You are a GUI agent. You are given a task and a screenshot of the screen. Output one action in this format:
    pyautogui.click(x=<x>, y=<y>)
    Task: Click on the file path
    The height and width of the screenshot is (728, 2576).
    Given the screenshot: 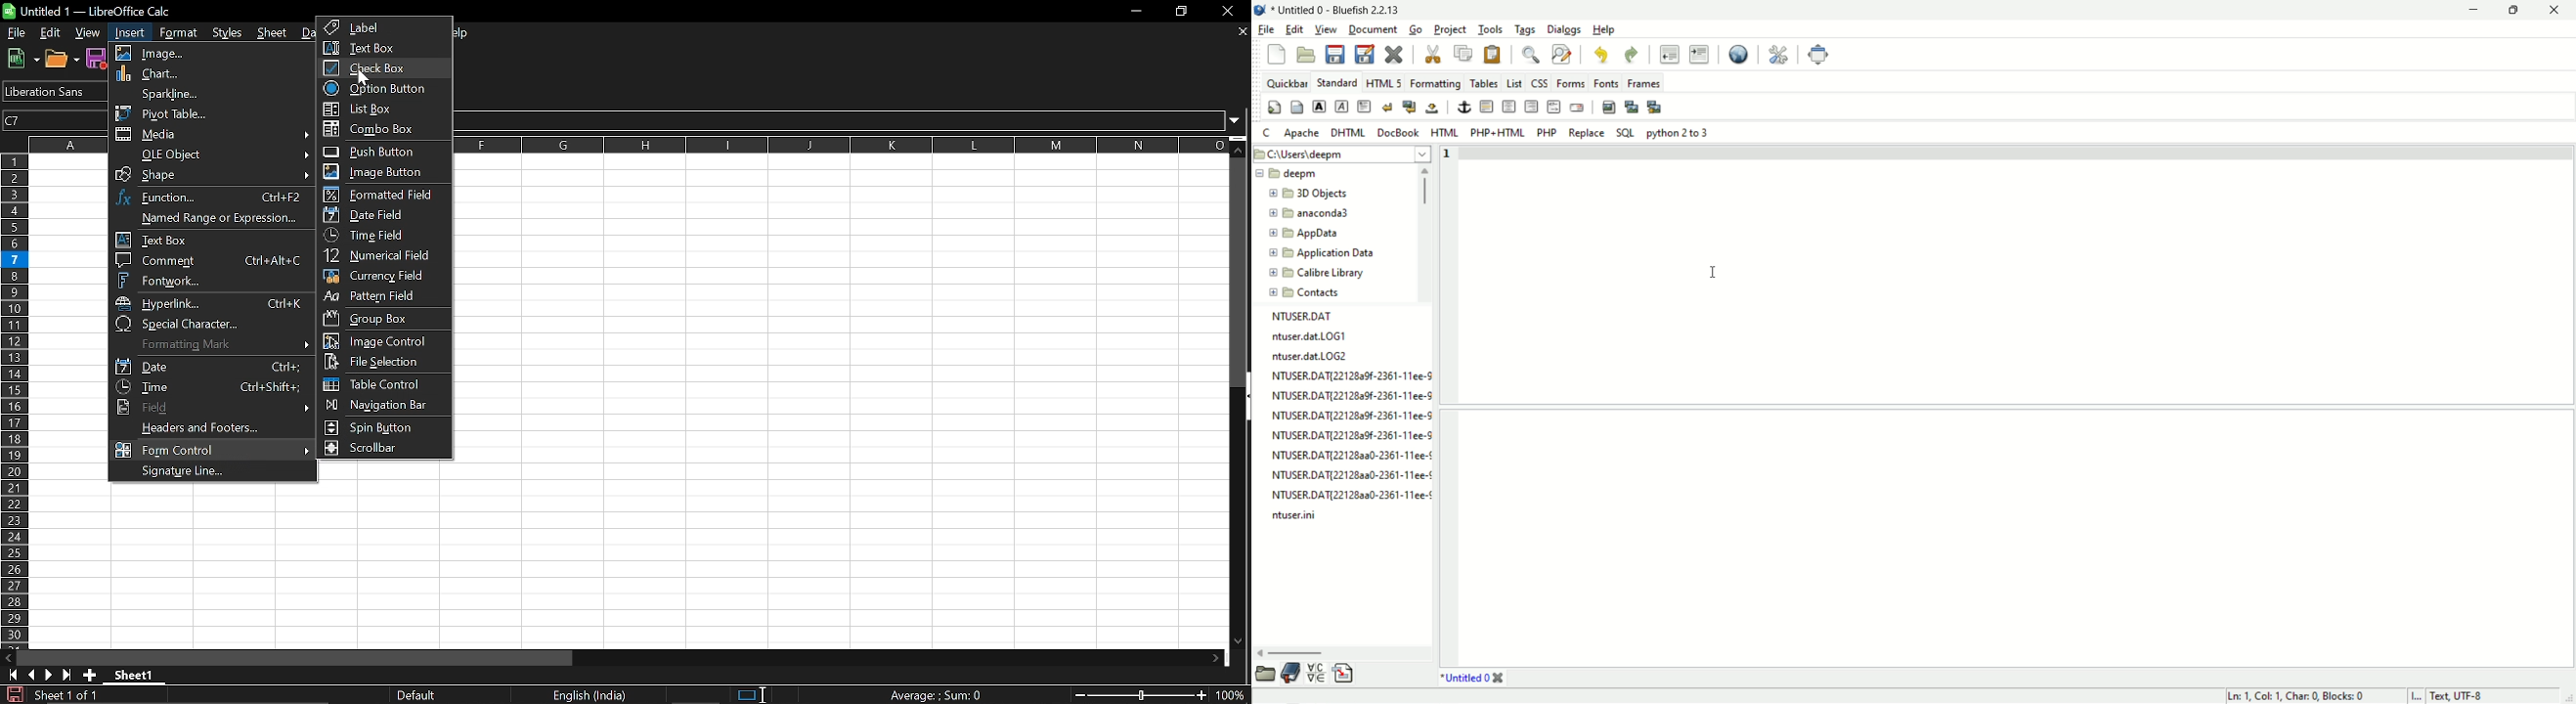 What is the action you would take?
    pyautogui.click(x=1342, y=154)
    